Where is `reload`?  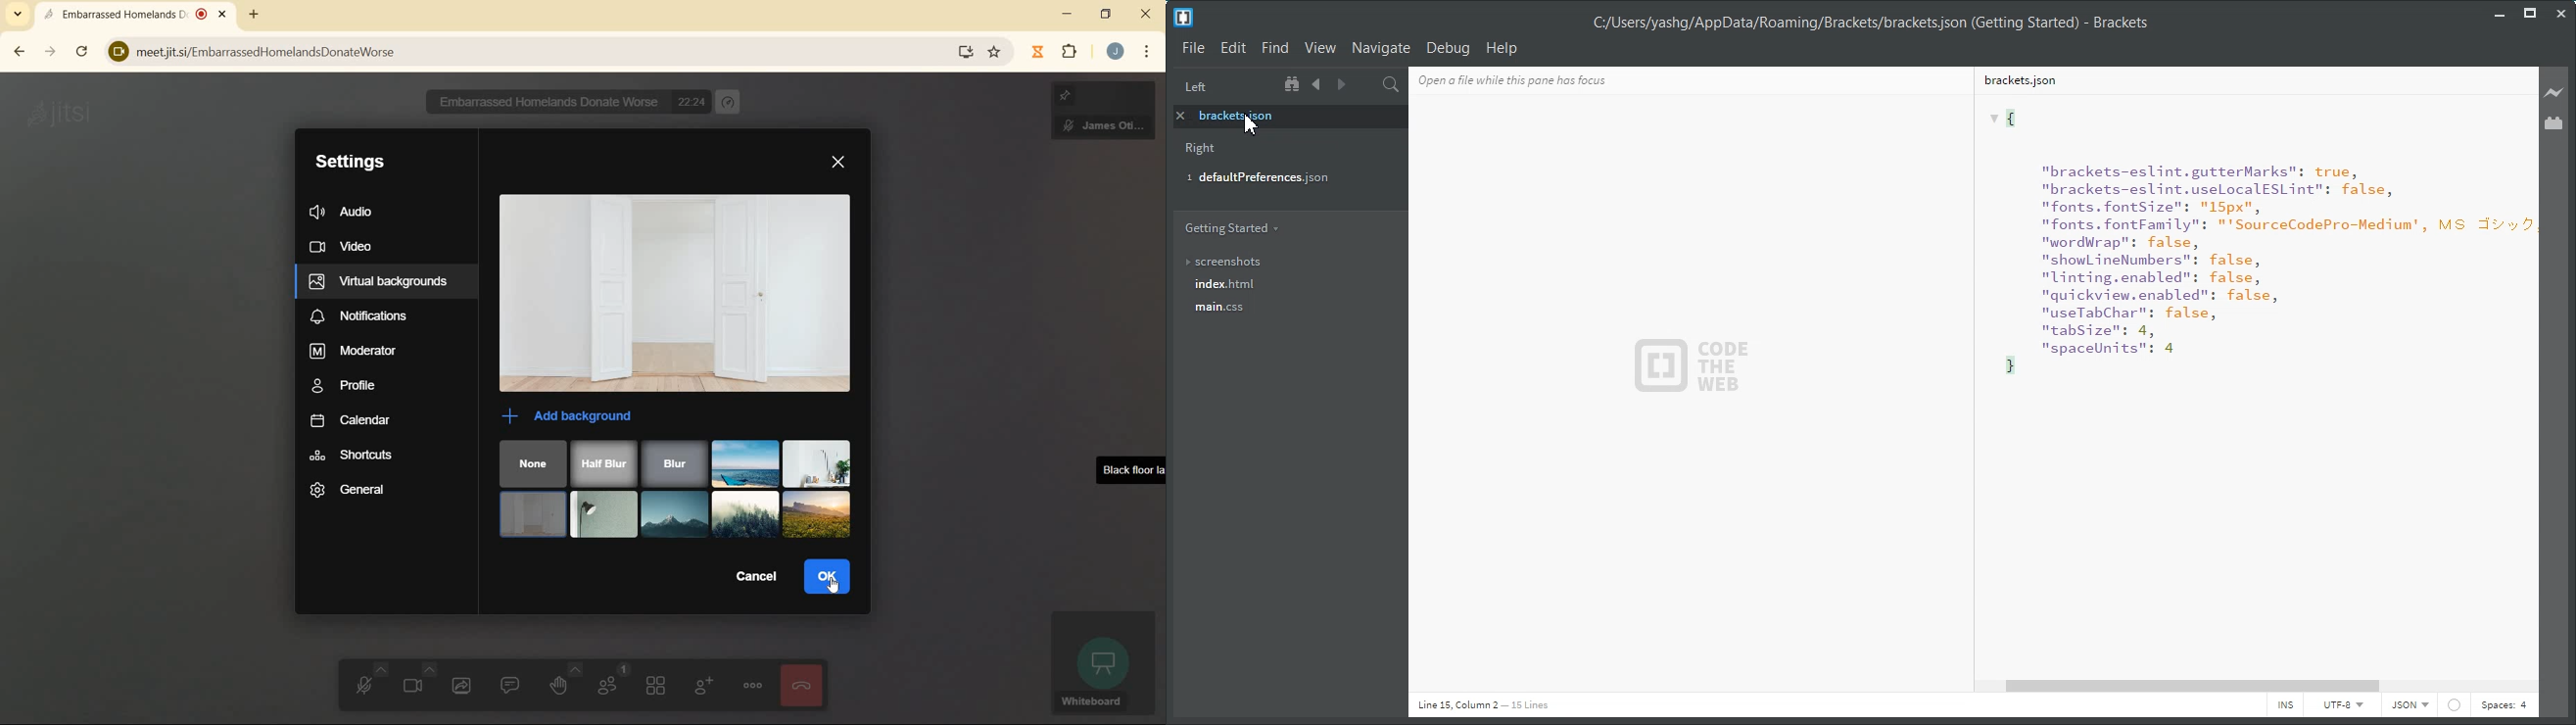
reload is located at coordinates (83, 52).